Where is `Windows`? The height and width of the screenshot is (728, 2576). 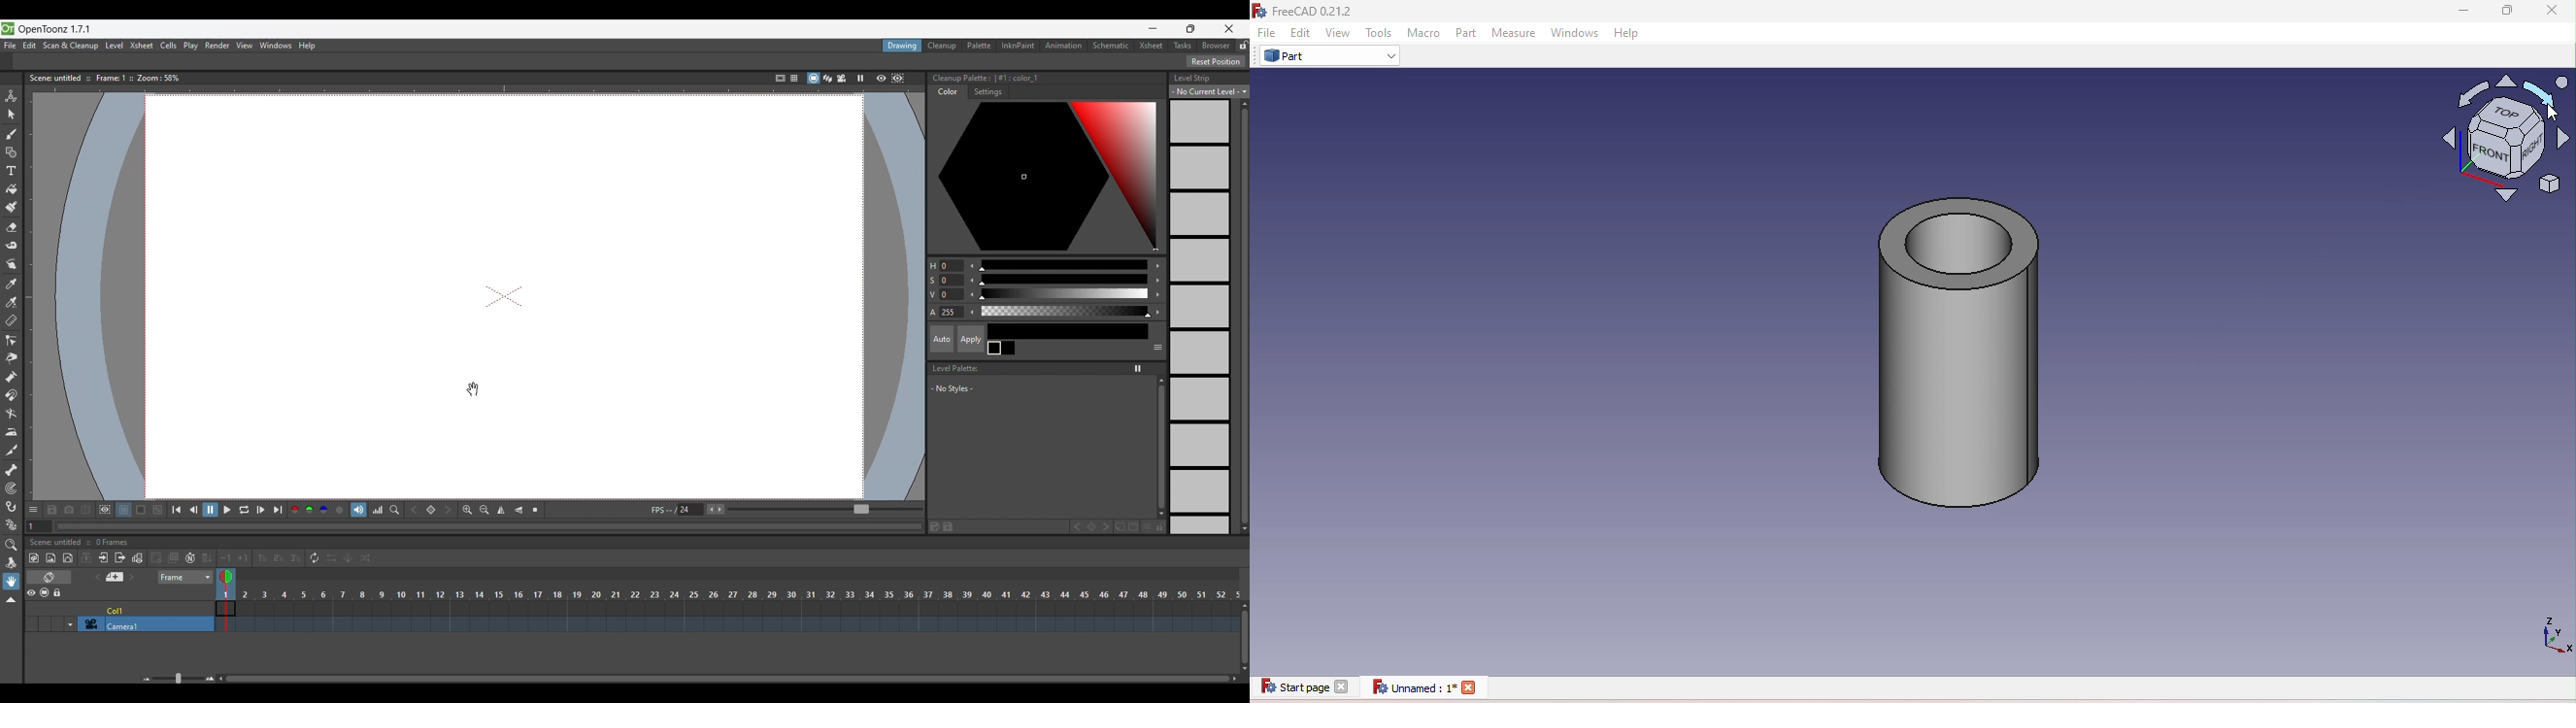
Windows is located at coordinates (276, 45).